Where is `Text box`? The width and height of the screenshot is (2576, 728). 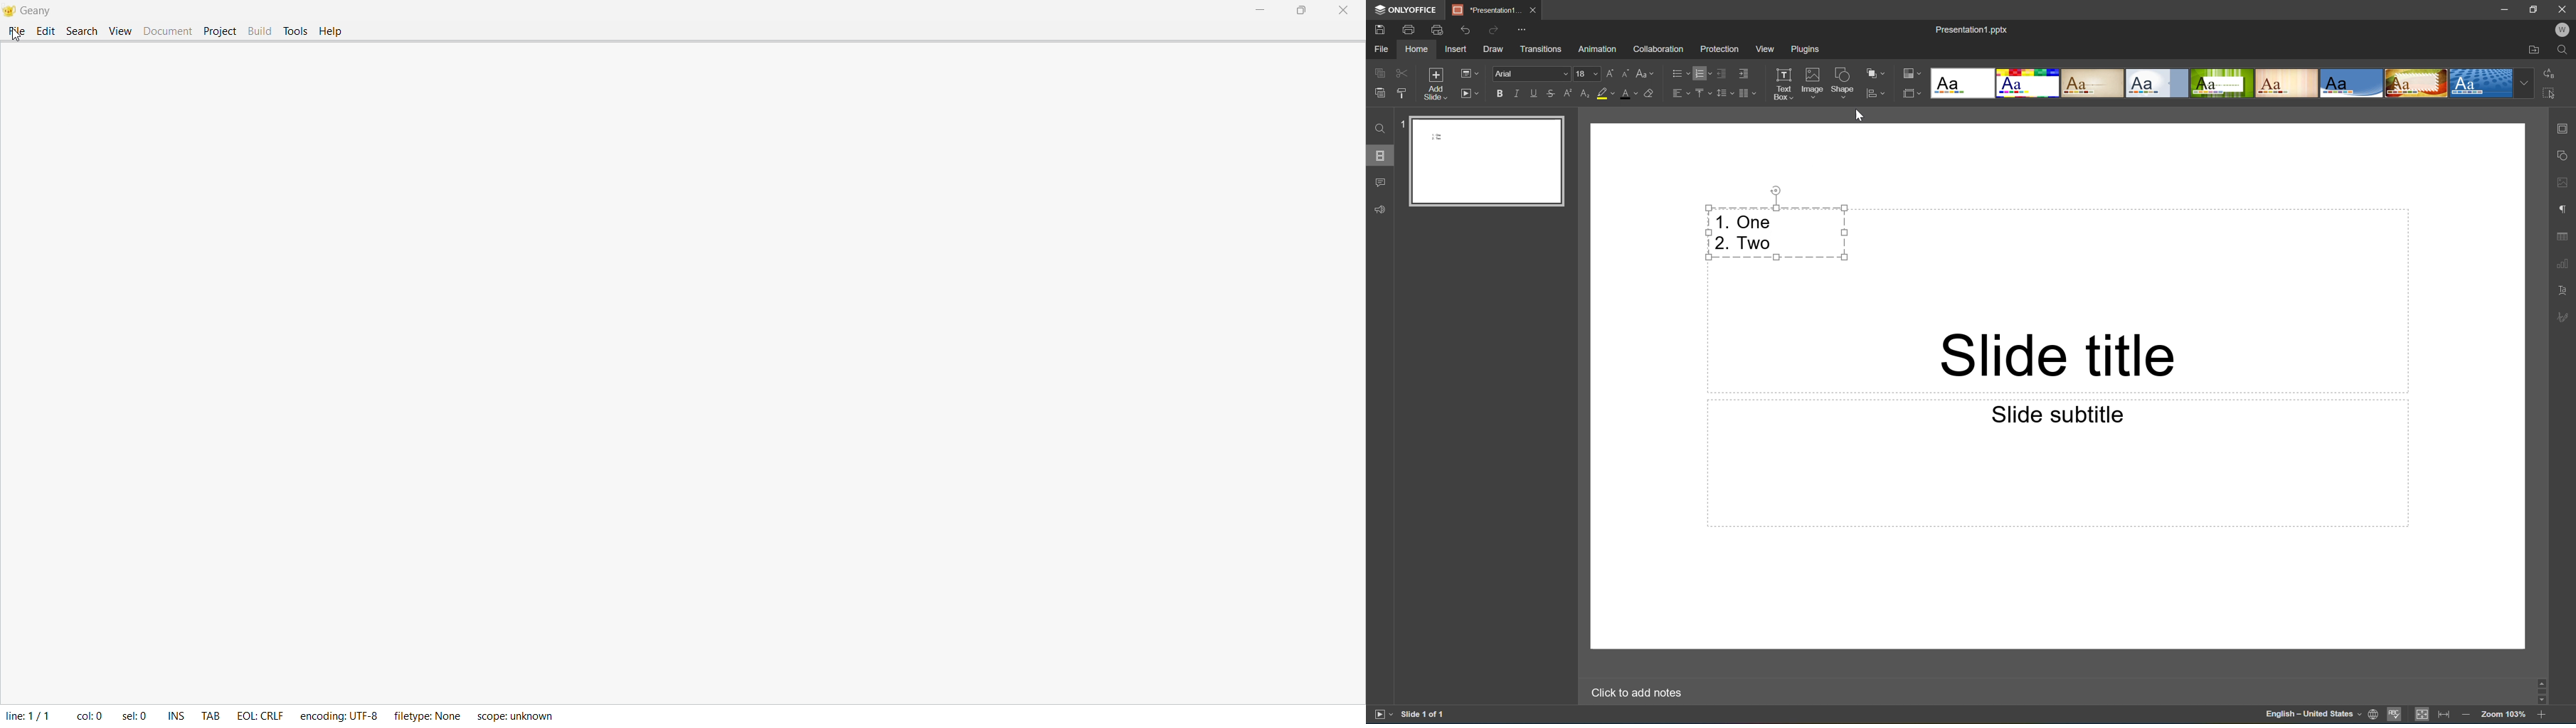 Text box is located at coordinates (1783, 84).